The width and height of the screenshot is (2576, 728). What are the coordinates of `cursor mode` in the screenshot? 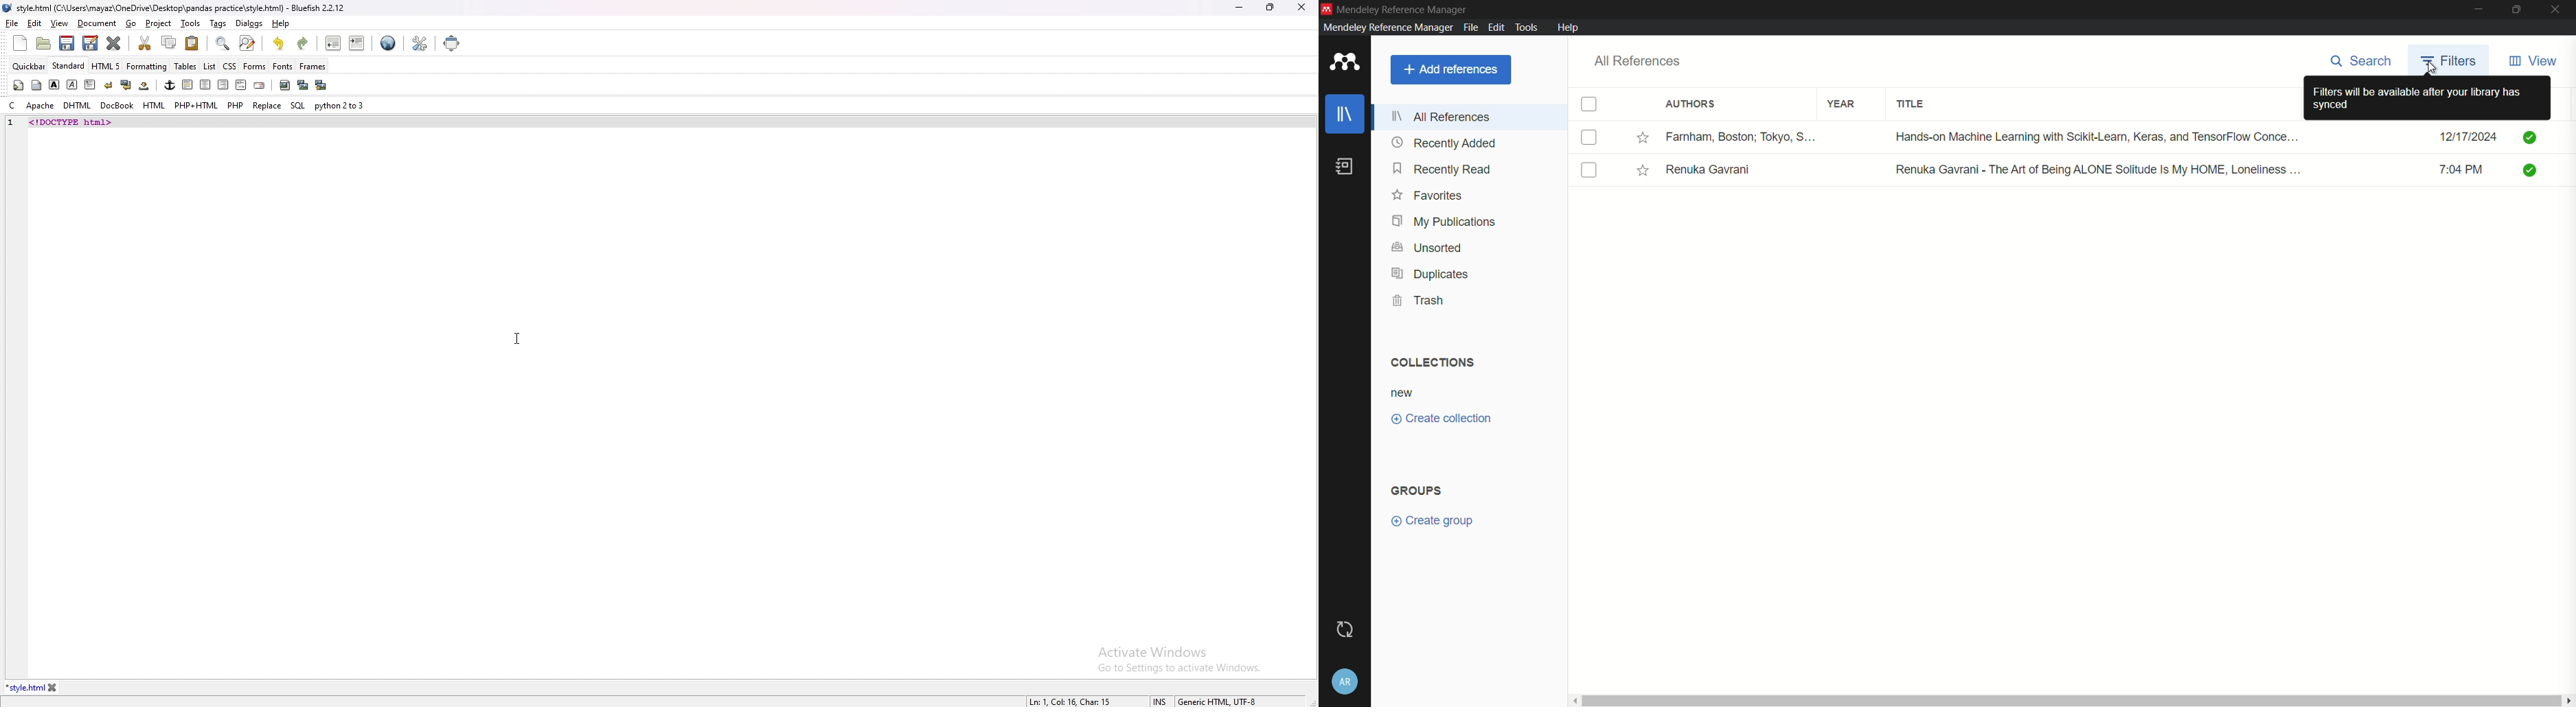 It's located at (1160, 701).